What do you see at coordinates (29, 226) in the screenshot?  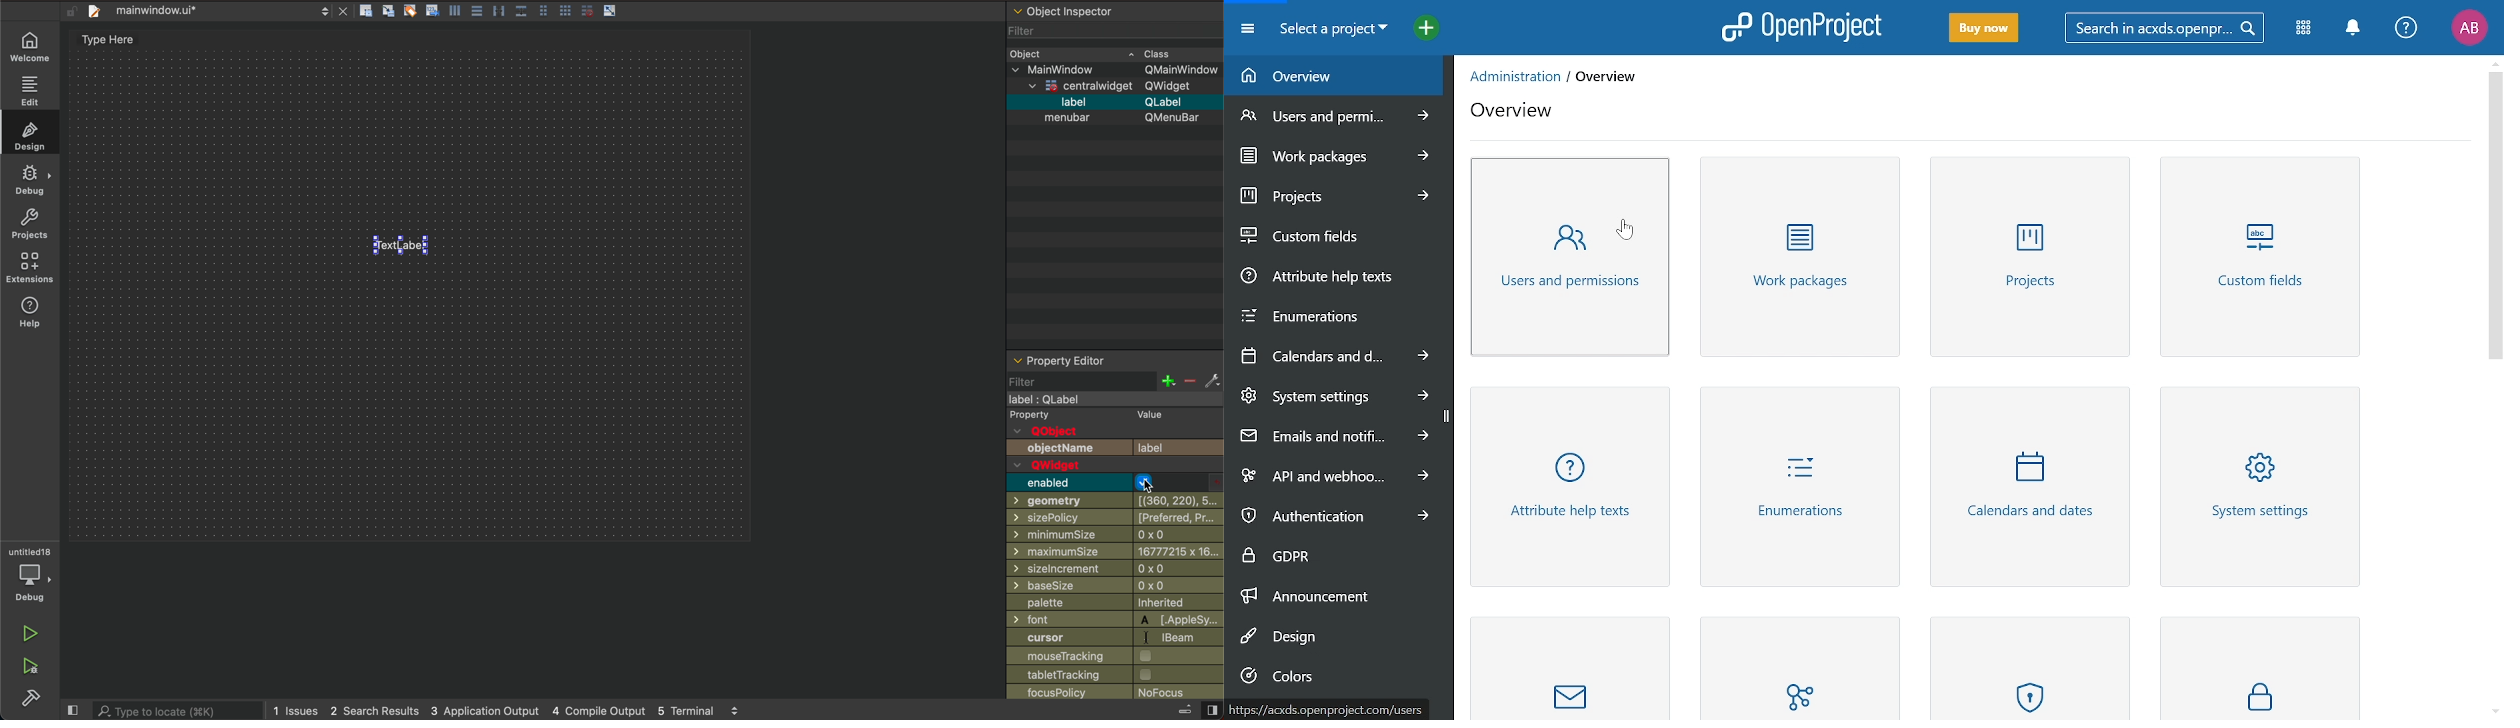 I see `project` at bounding box center [29, 226].